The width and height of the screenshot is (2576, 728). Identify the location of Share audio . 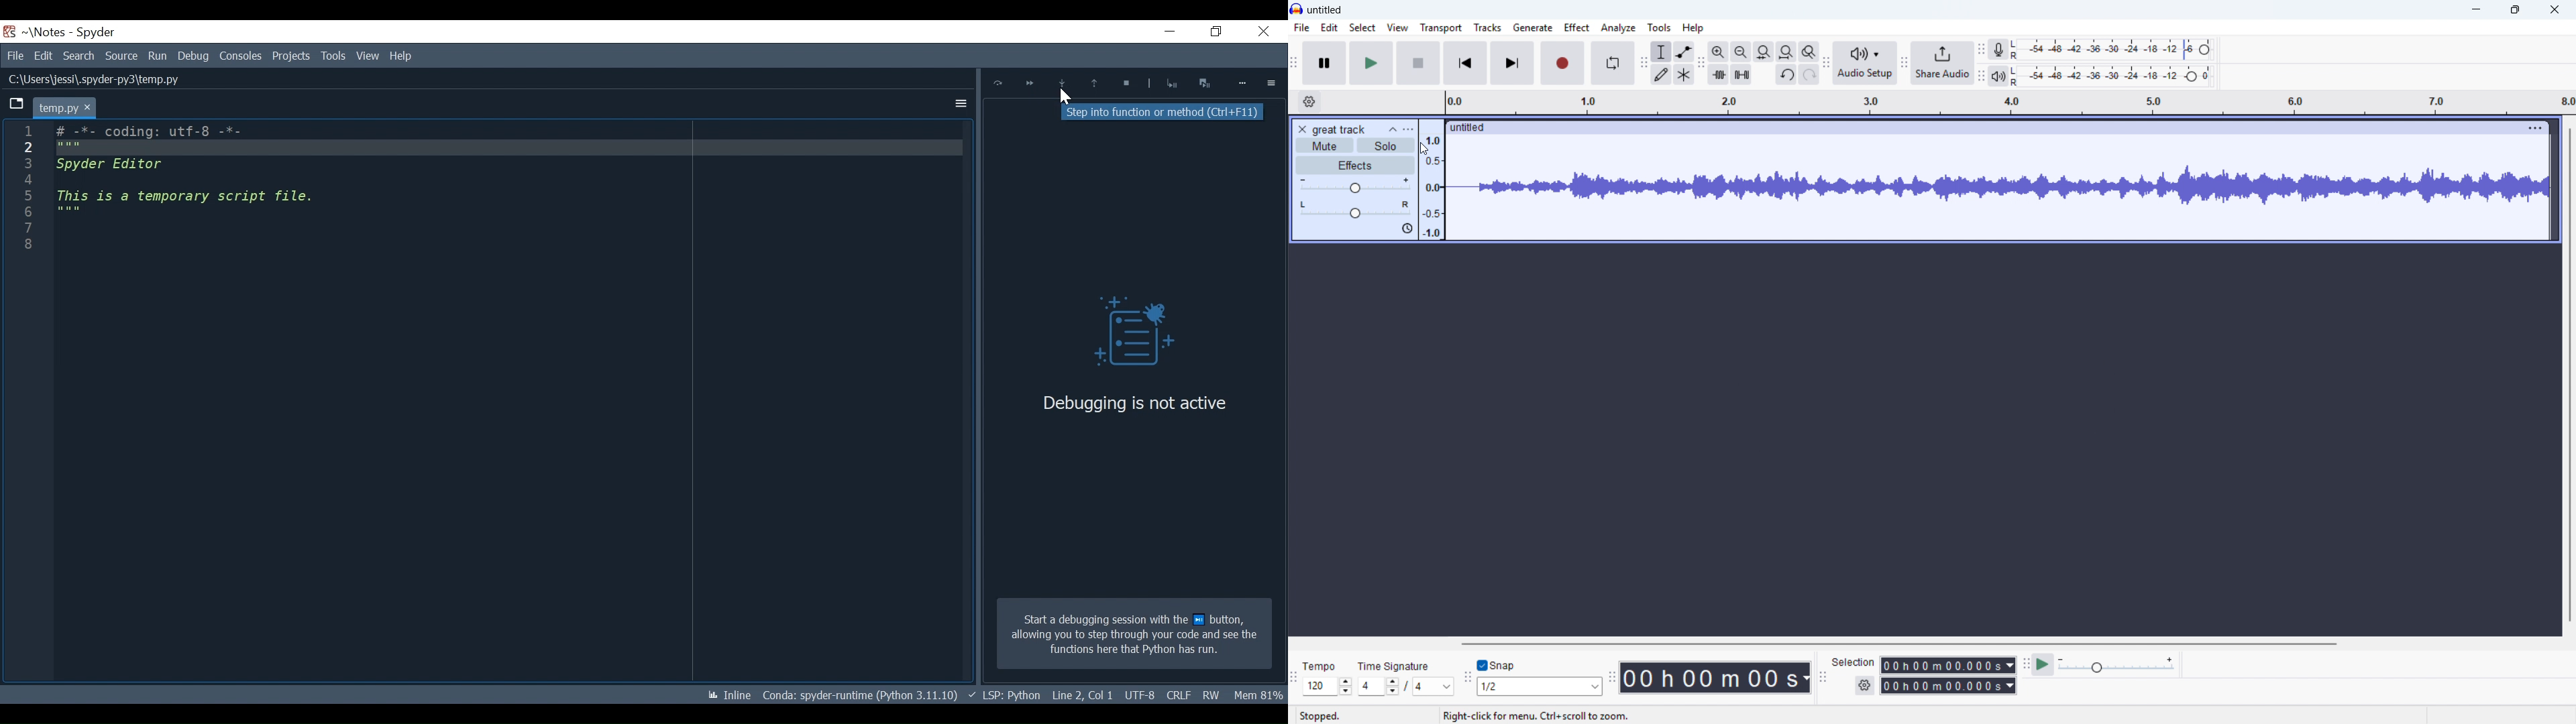
(1943, 64).